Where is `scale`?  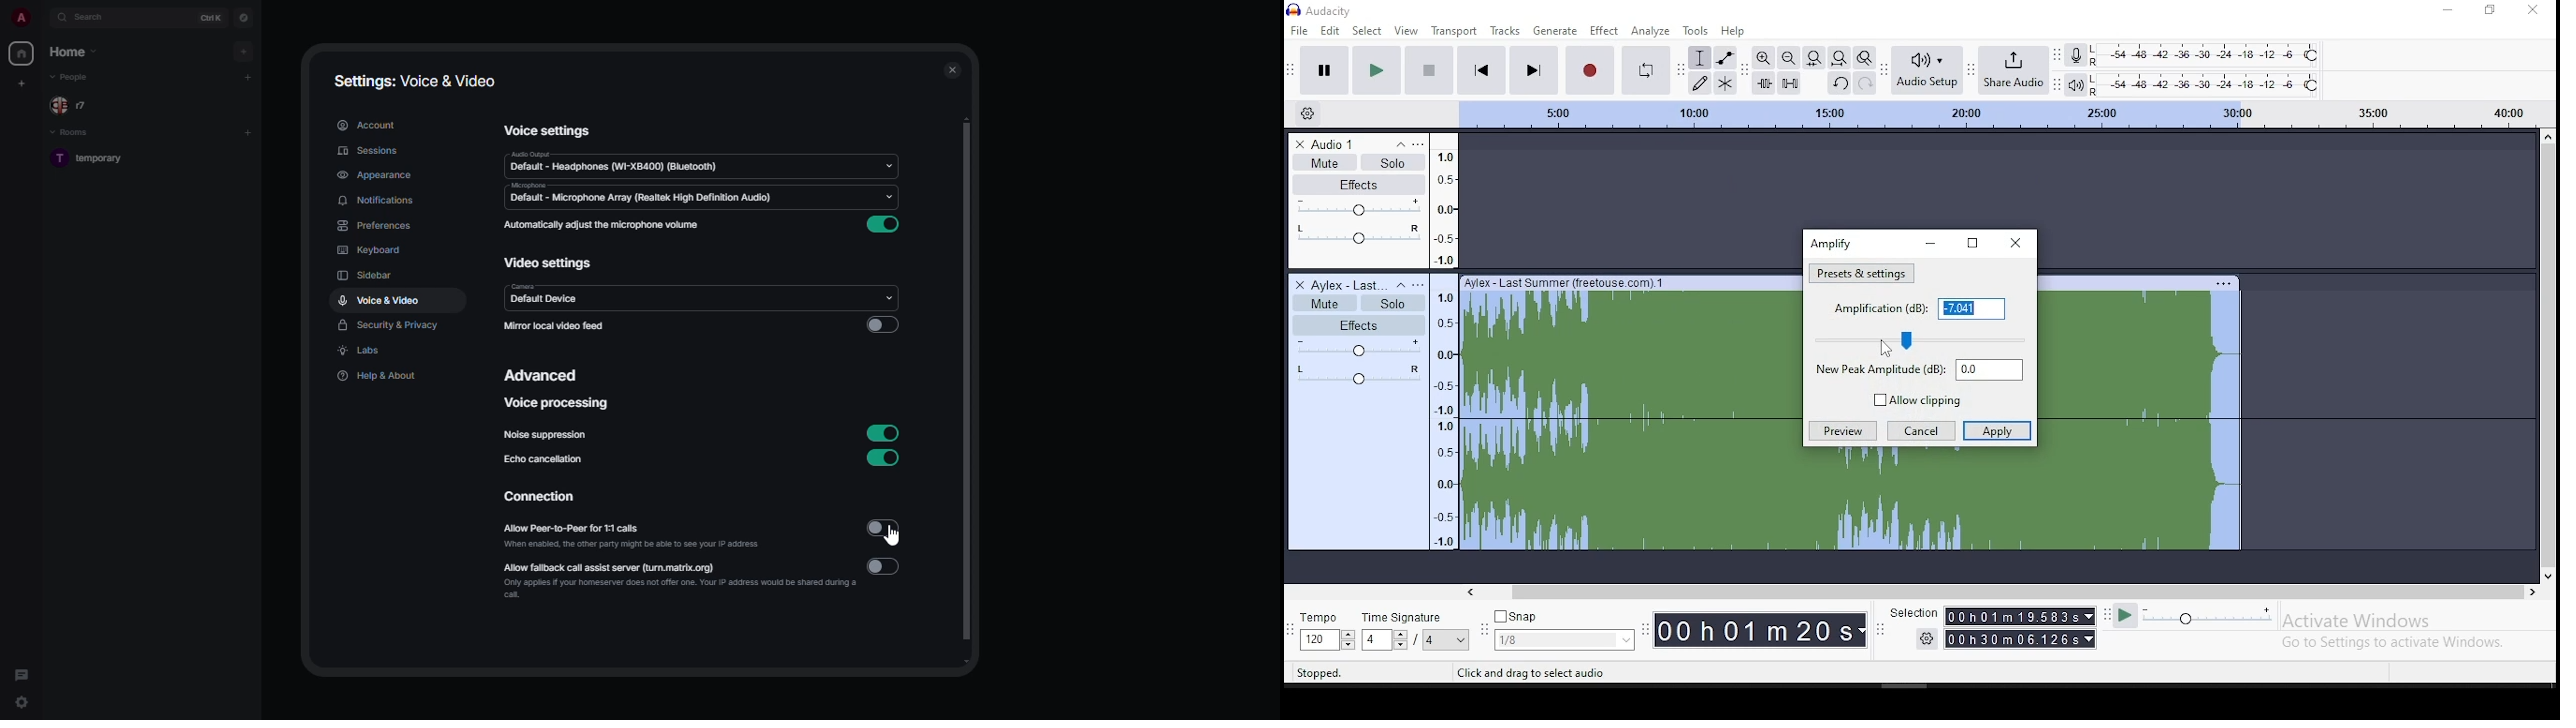
scale is located at coordinates (1995, 115).